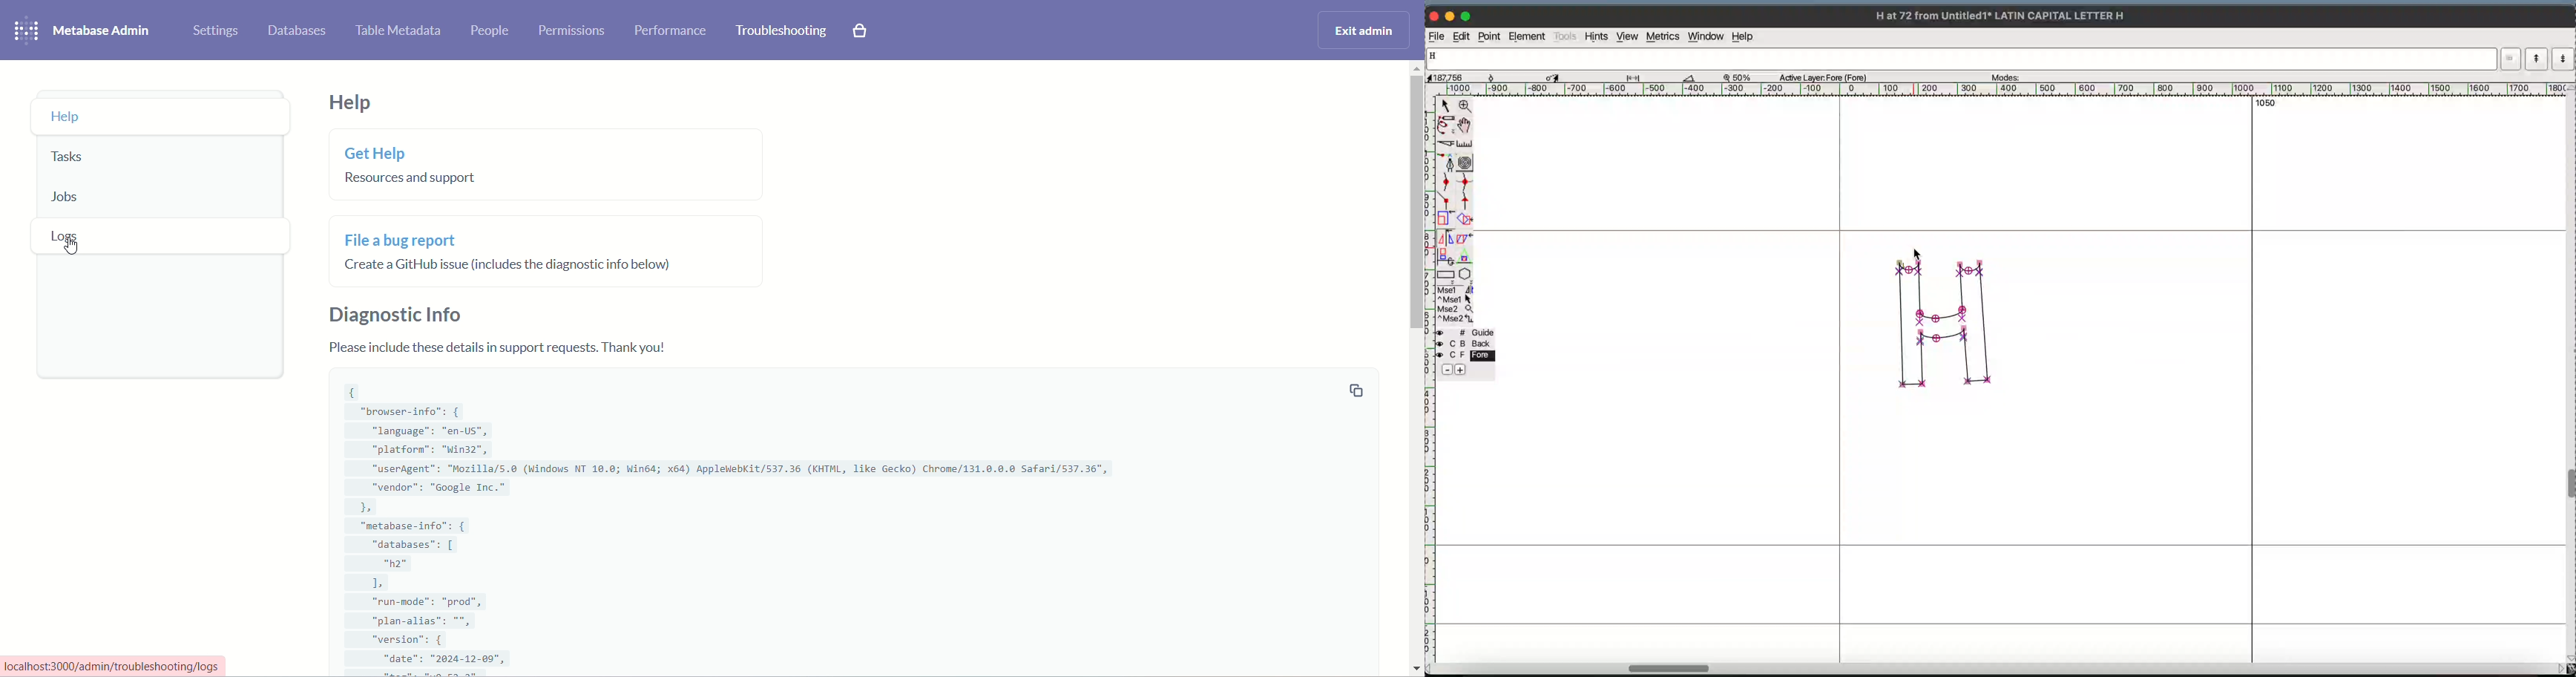  What do you see at coordinates (2537, 58) in the screenshot?
I see `previous word` at bounding box center [2537, 58].